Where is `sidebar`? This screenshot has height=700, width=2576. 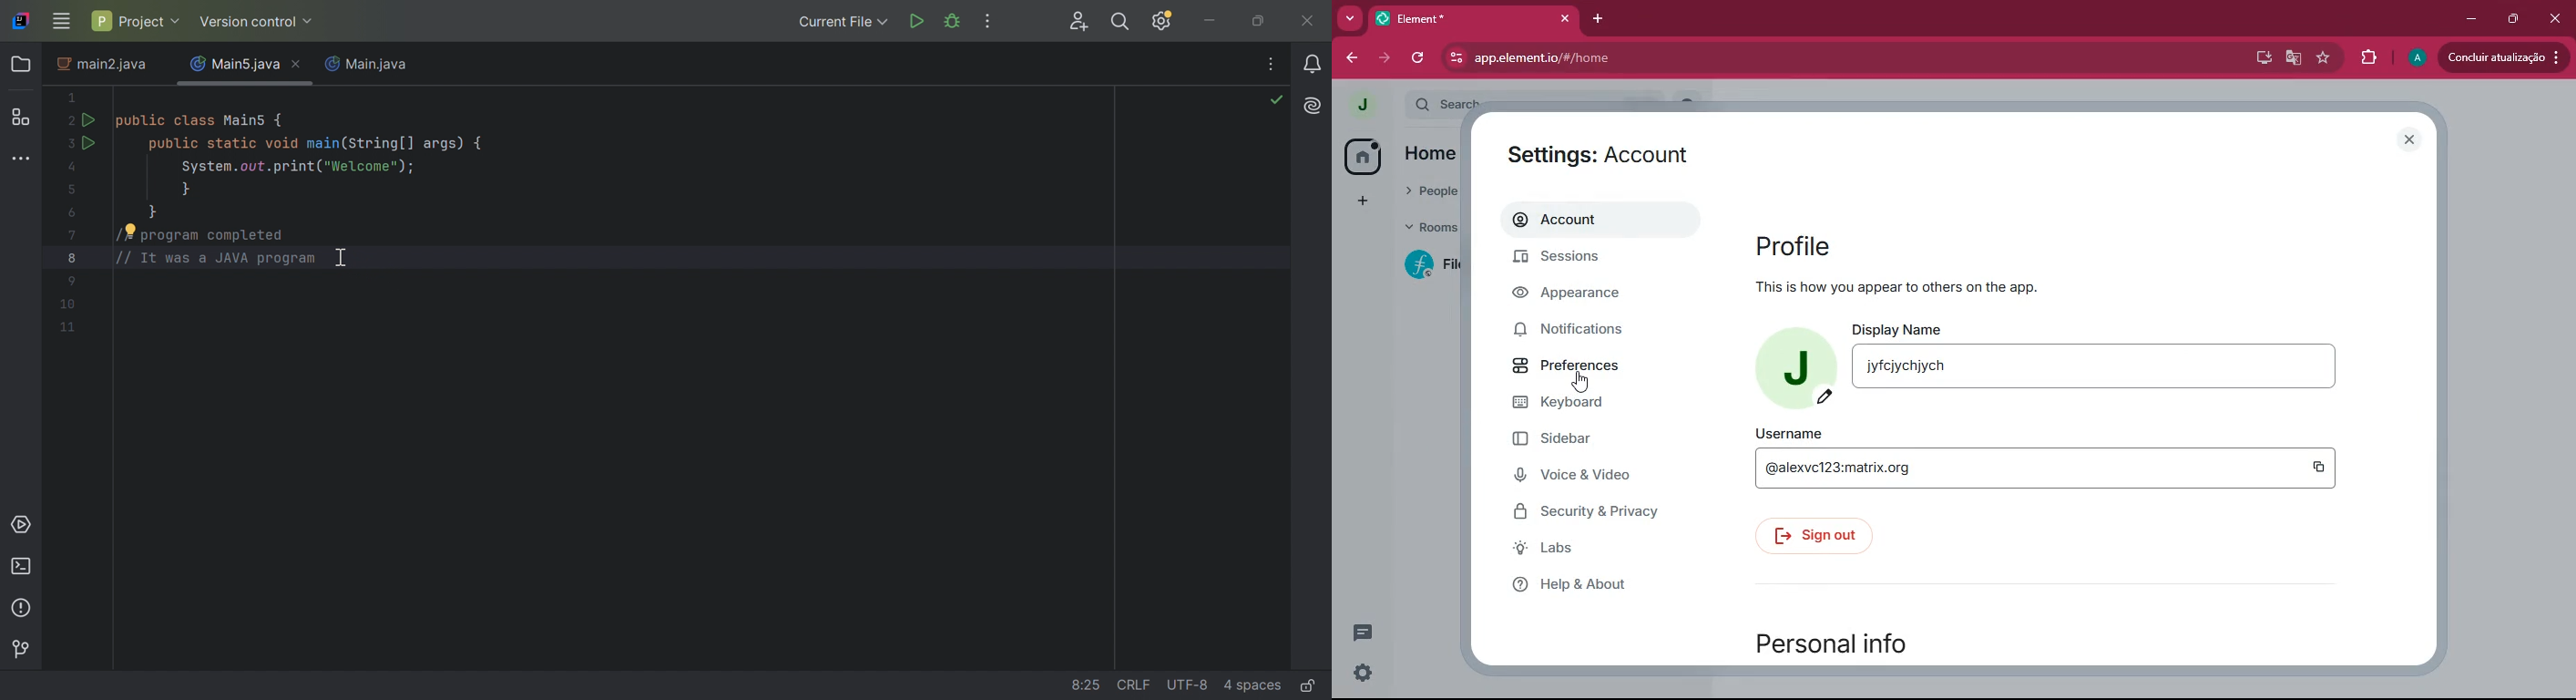 sidebar is located at coordinates (1585, 439).